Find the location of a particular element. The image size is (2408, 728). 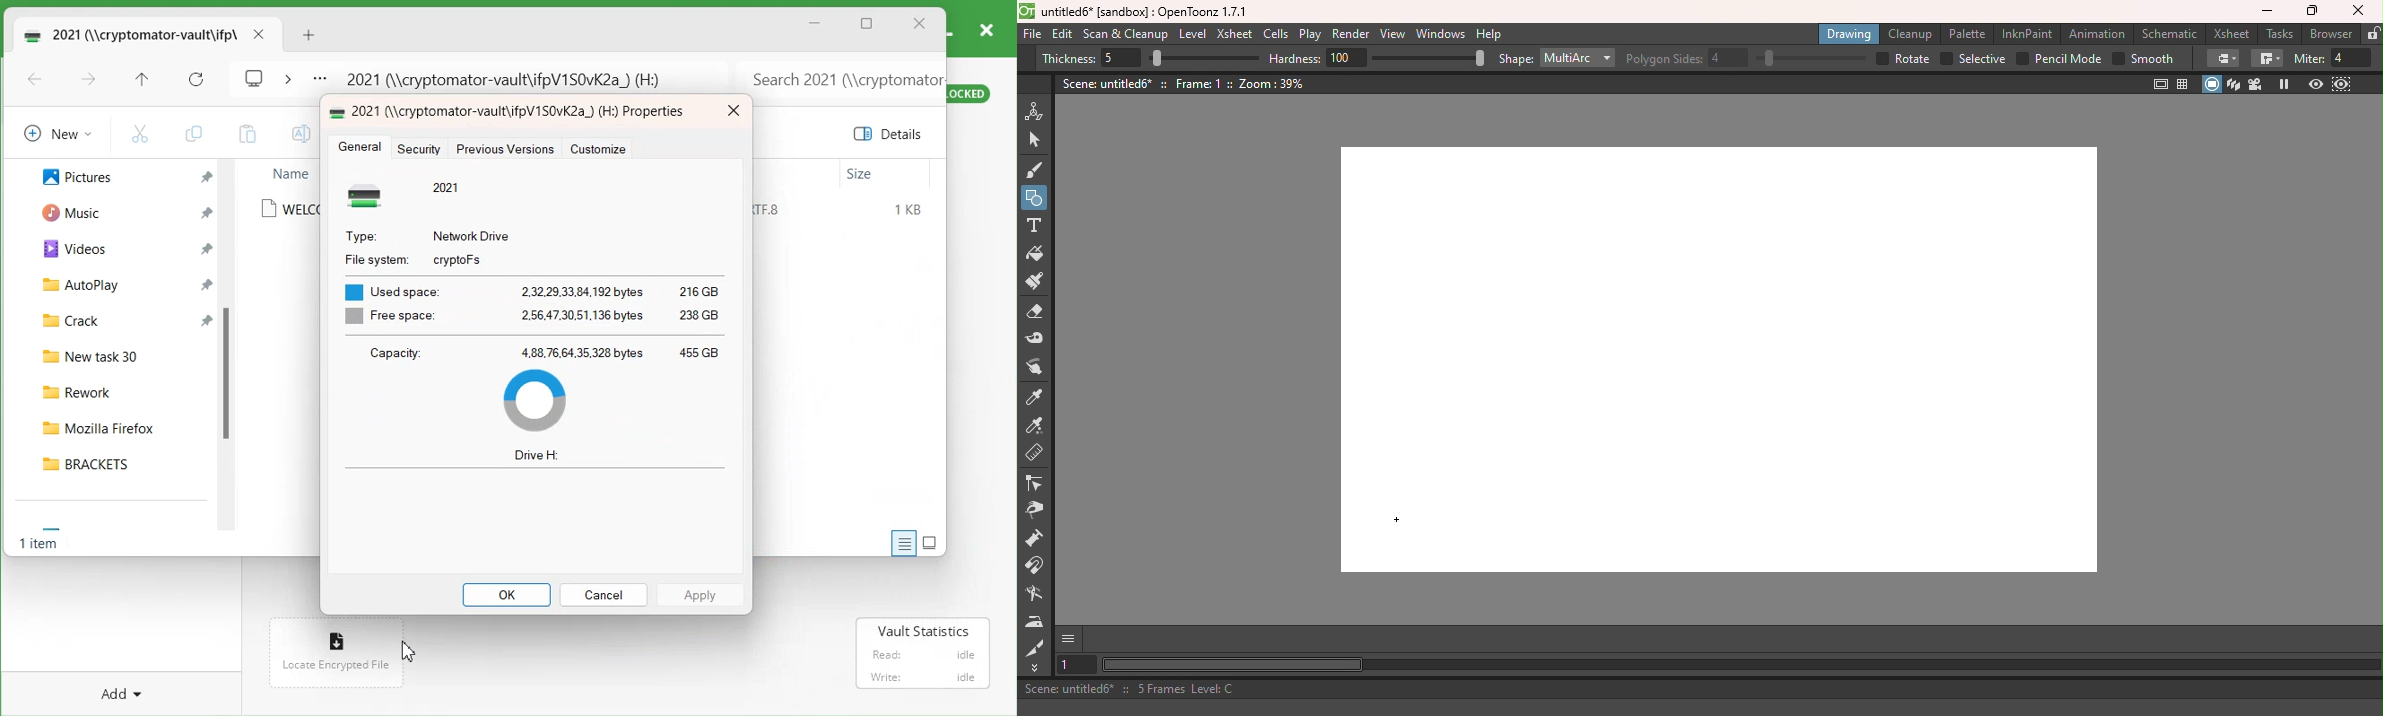

Polygon sides is located at coordinates (1688, 56).